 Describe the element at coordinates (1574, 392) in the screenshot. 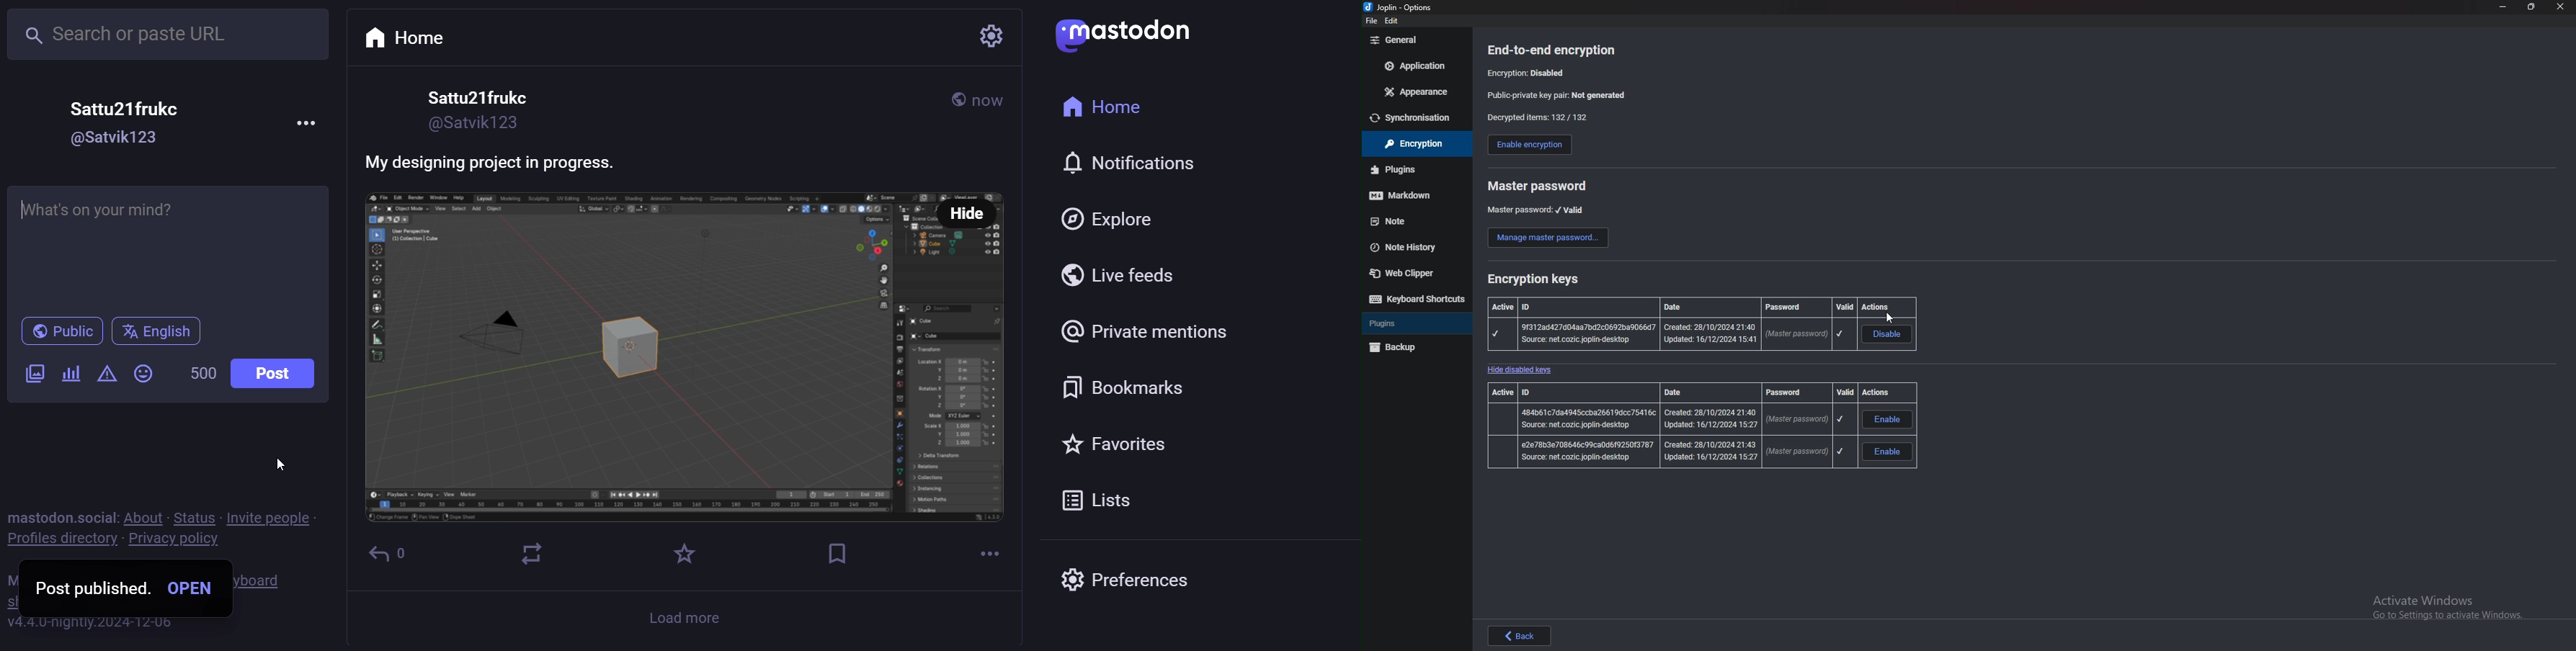

I see `id` at that location.